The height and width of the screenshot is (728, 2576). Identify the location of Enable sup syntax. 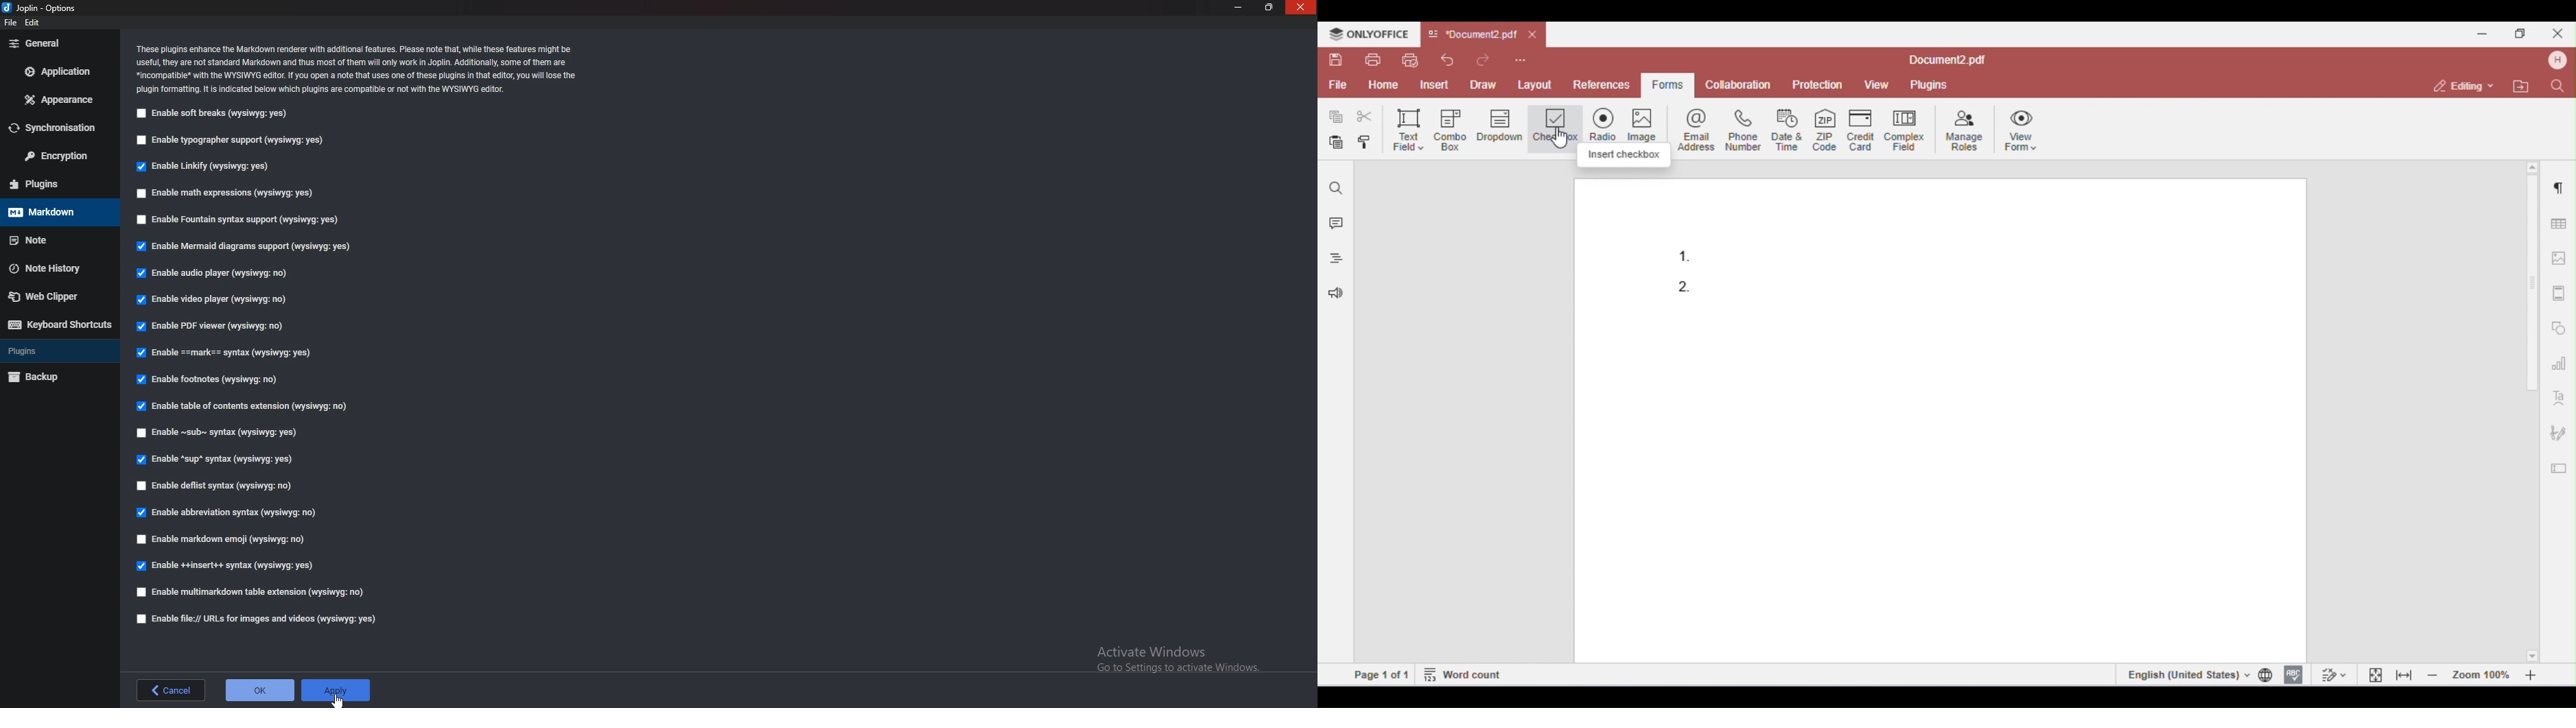
(215, 459).